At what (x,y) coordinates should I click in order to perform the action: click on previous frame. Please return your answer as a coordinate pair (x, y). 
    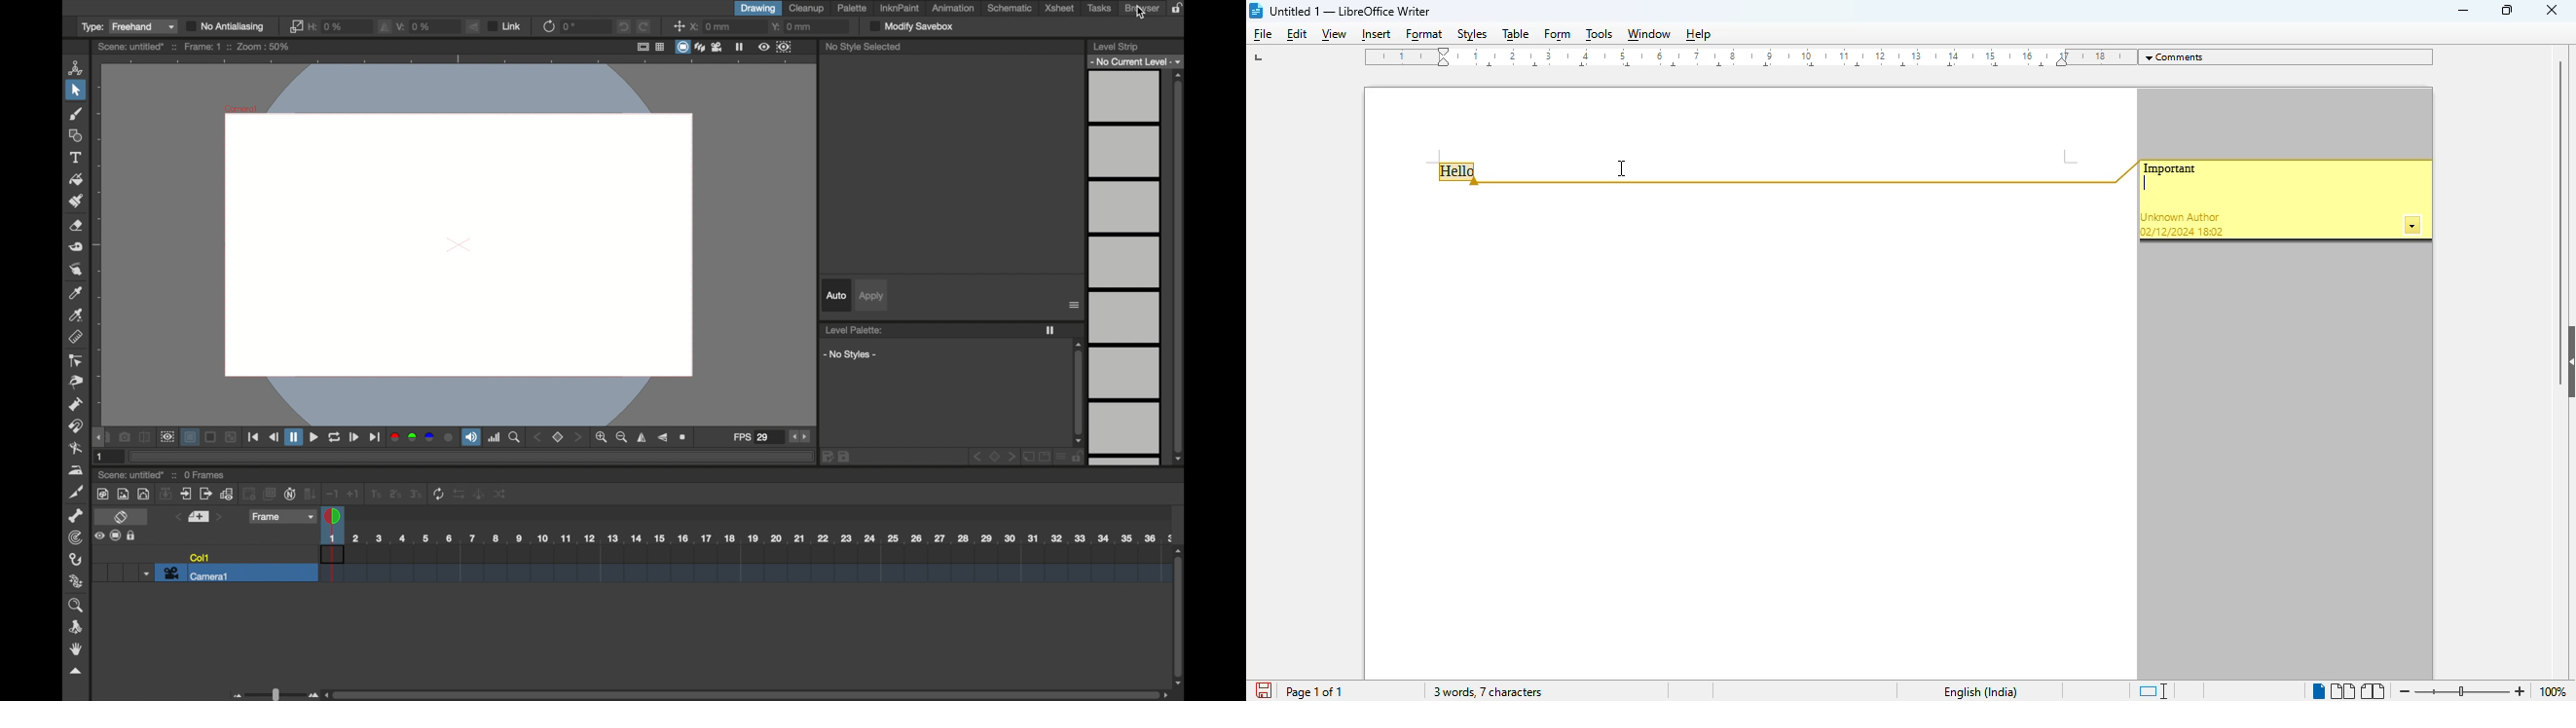
    Looking at the image, I should click on (273, 437).